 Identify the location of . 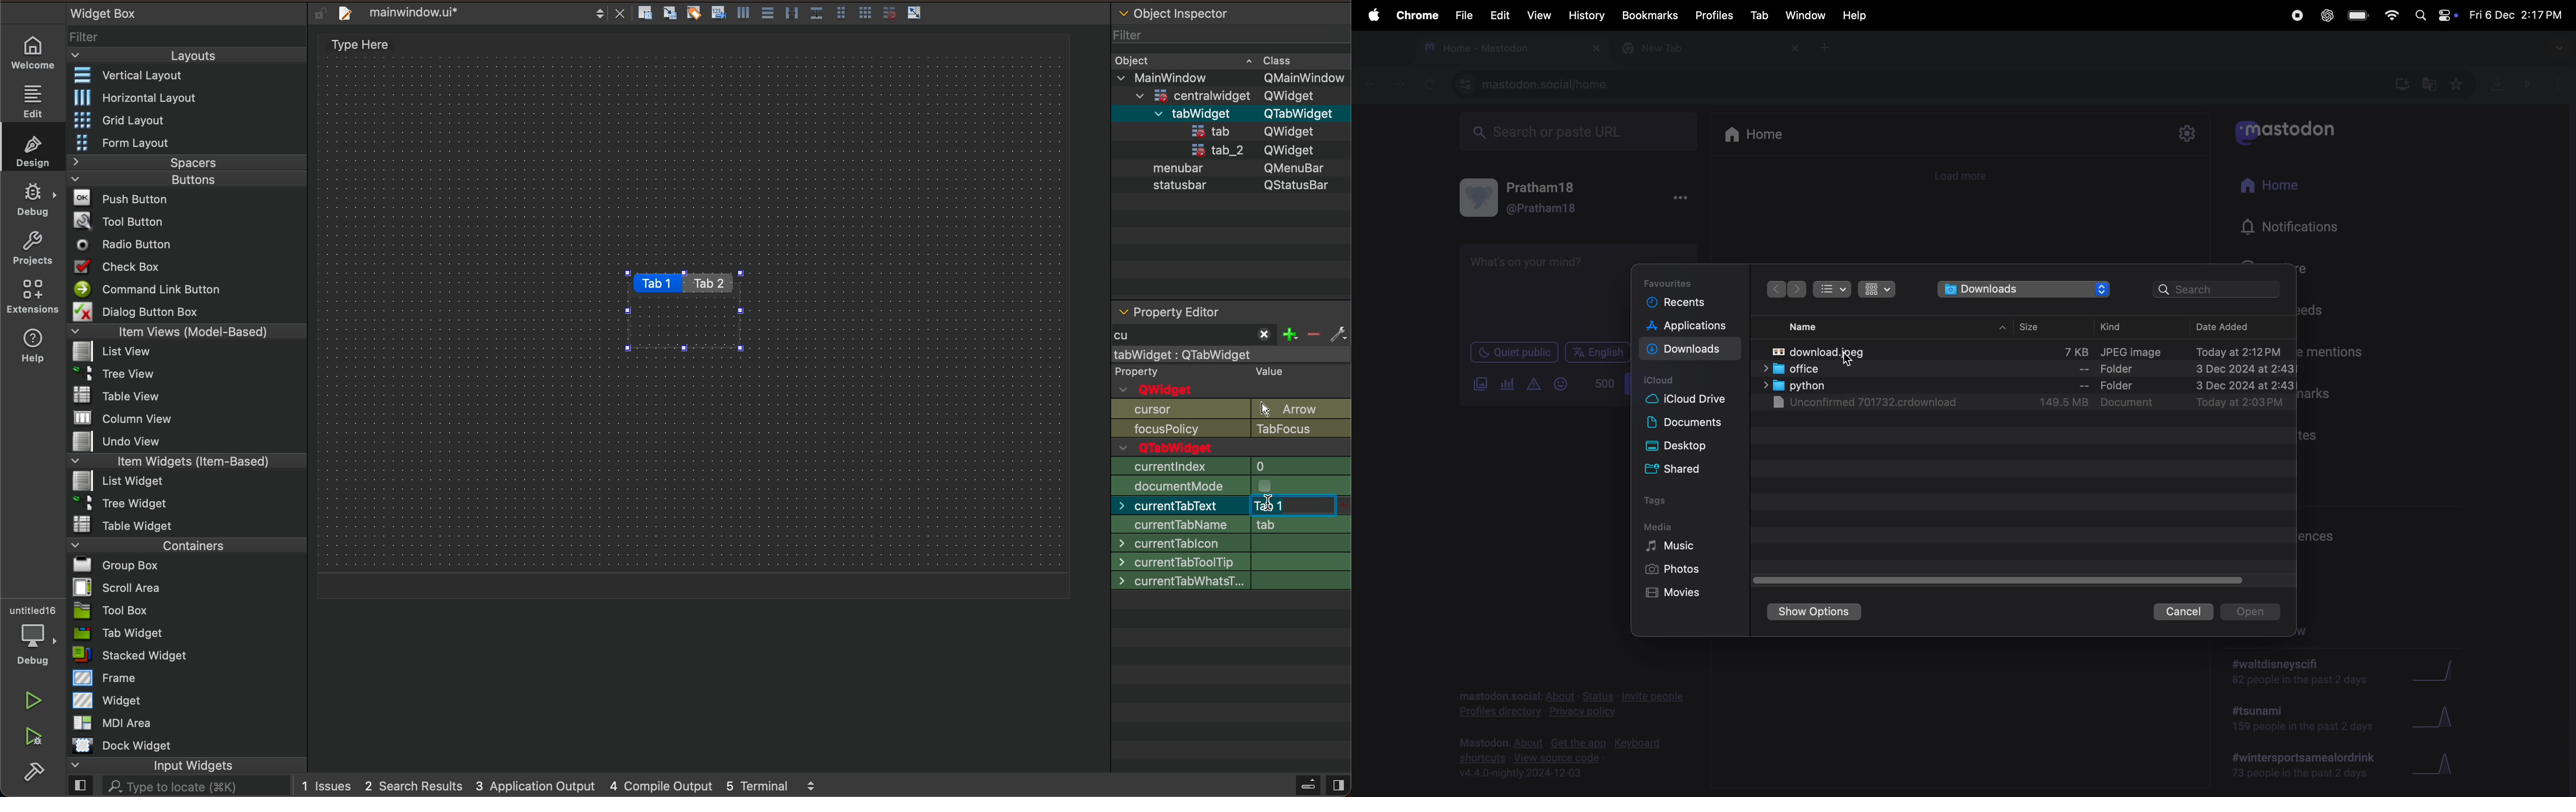
(1234, 756).